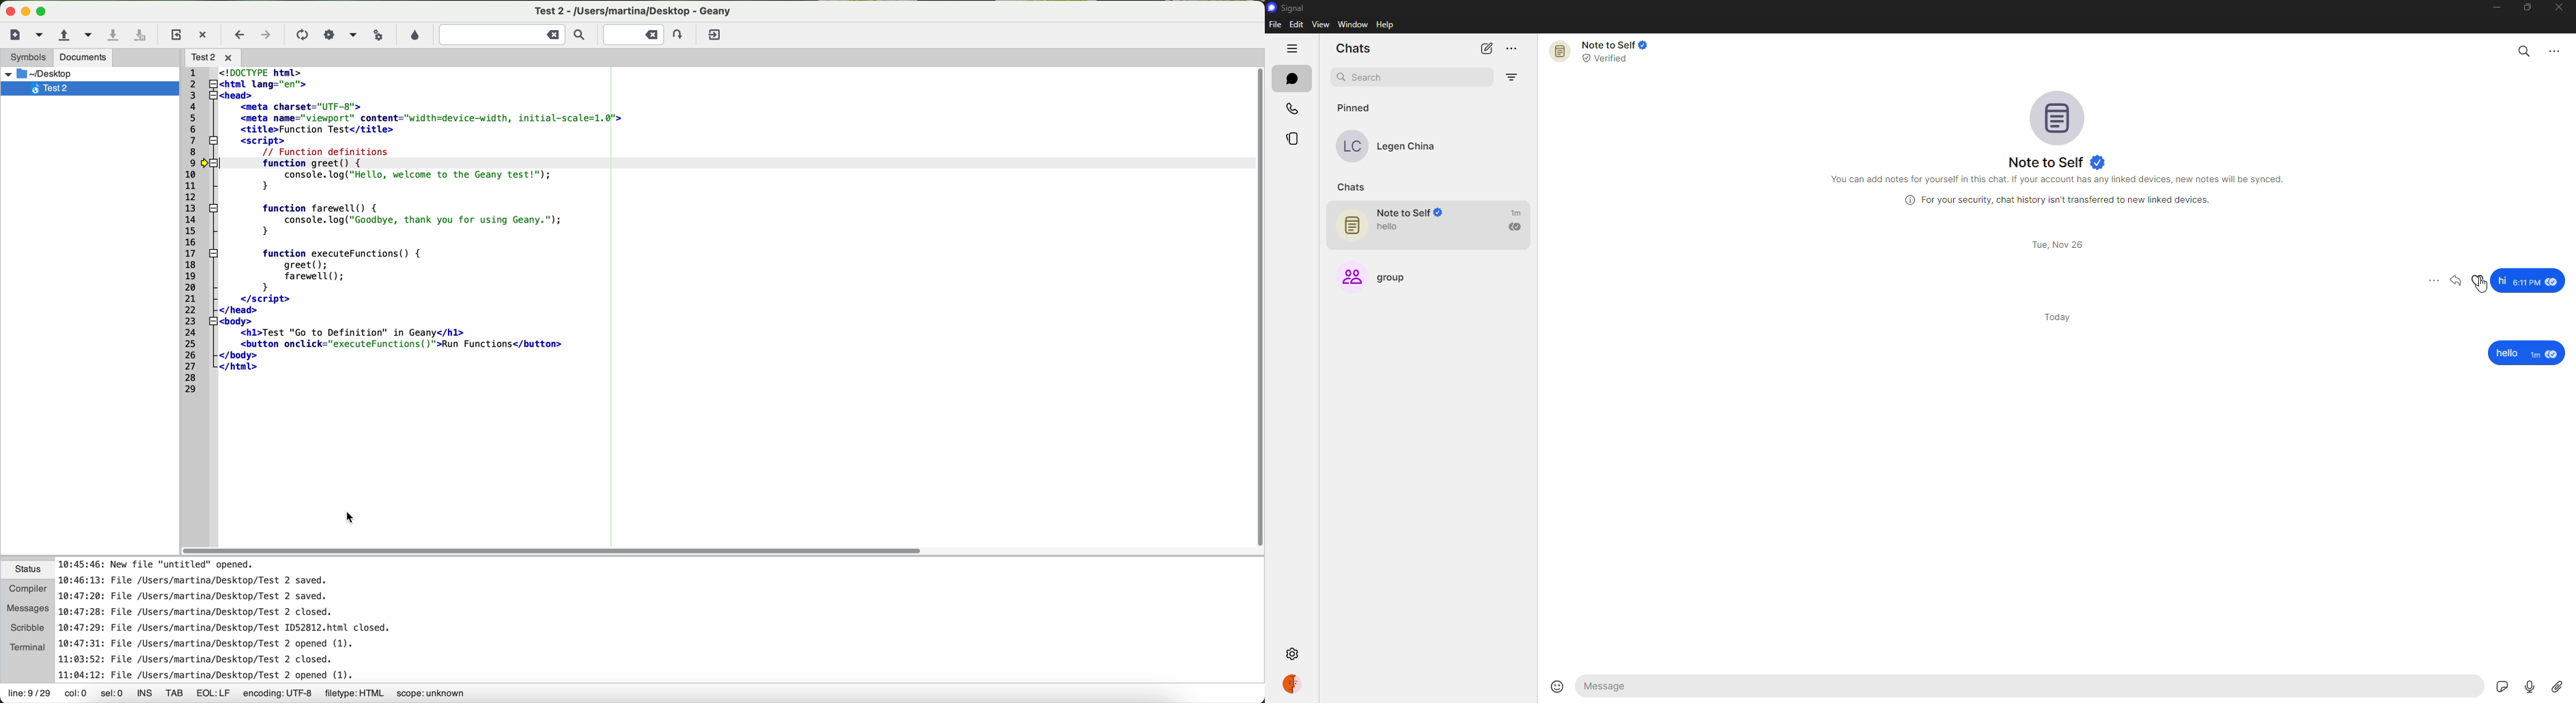  What do you see at coordinates (2060, 199) in the screenshot?
I see `info` at bounding box center [2060, 199].